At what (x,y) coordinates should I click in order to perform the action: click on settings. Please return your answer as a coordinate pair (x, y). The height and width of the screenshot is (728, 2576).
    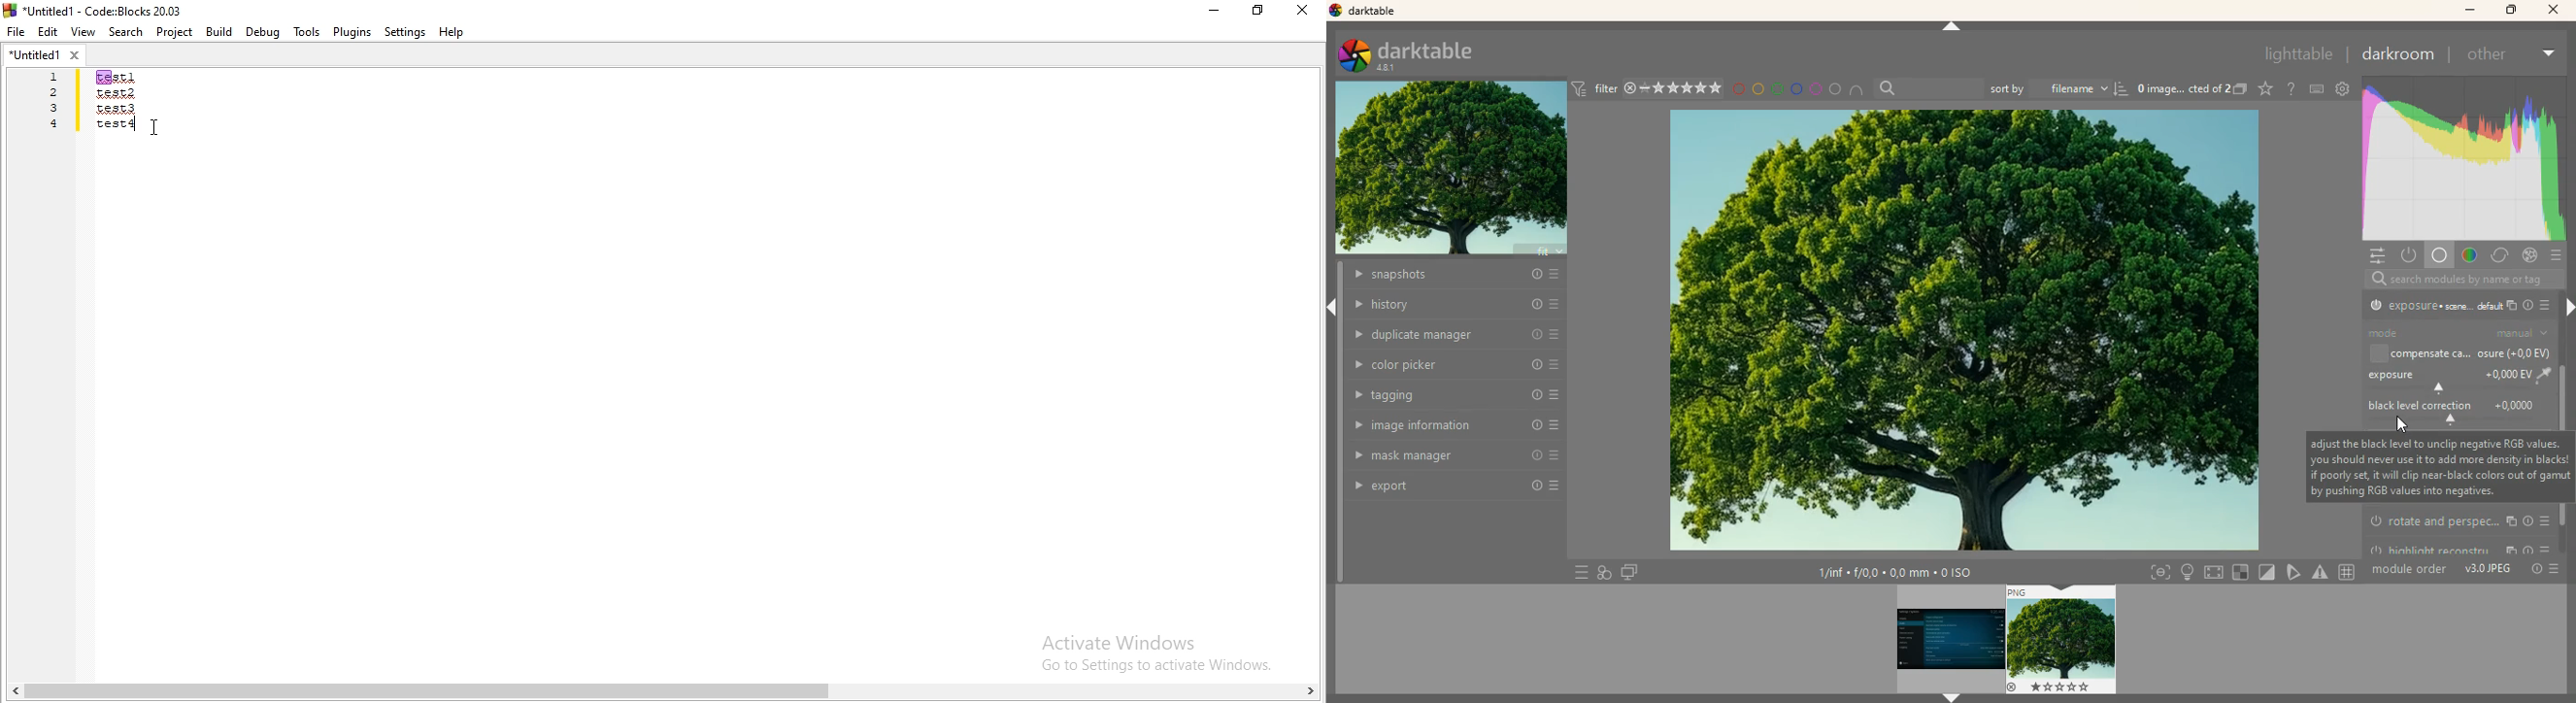
    Looking at the image, I should click on (2376, 255).